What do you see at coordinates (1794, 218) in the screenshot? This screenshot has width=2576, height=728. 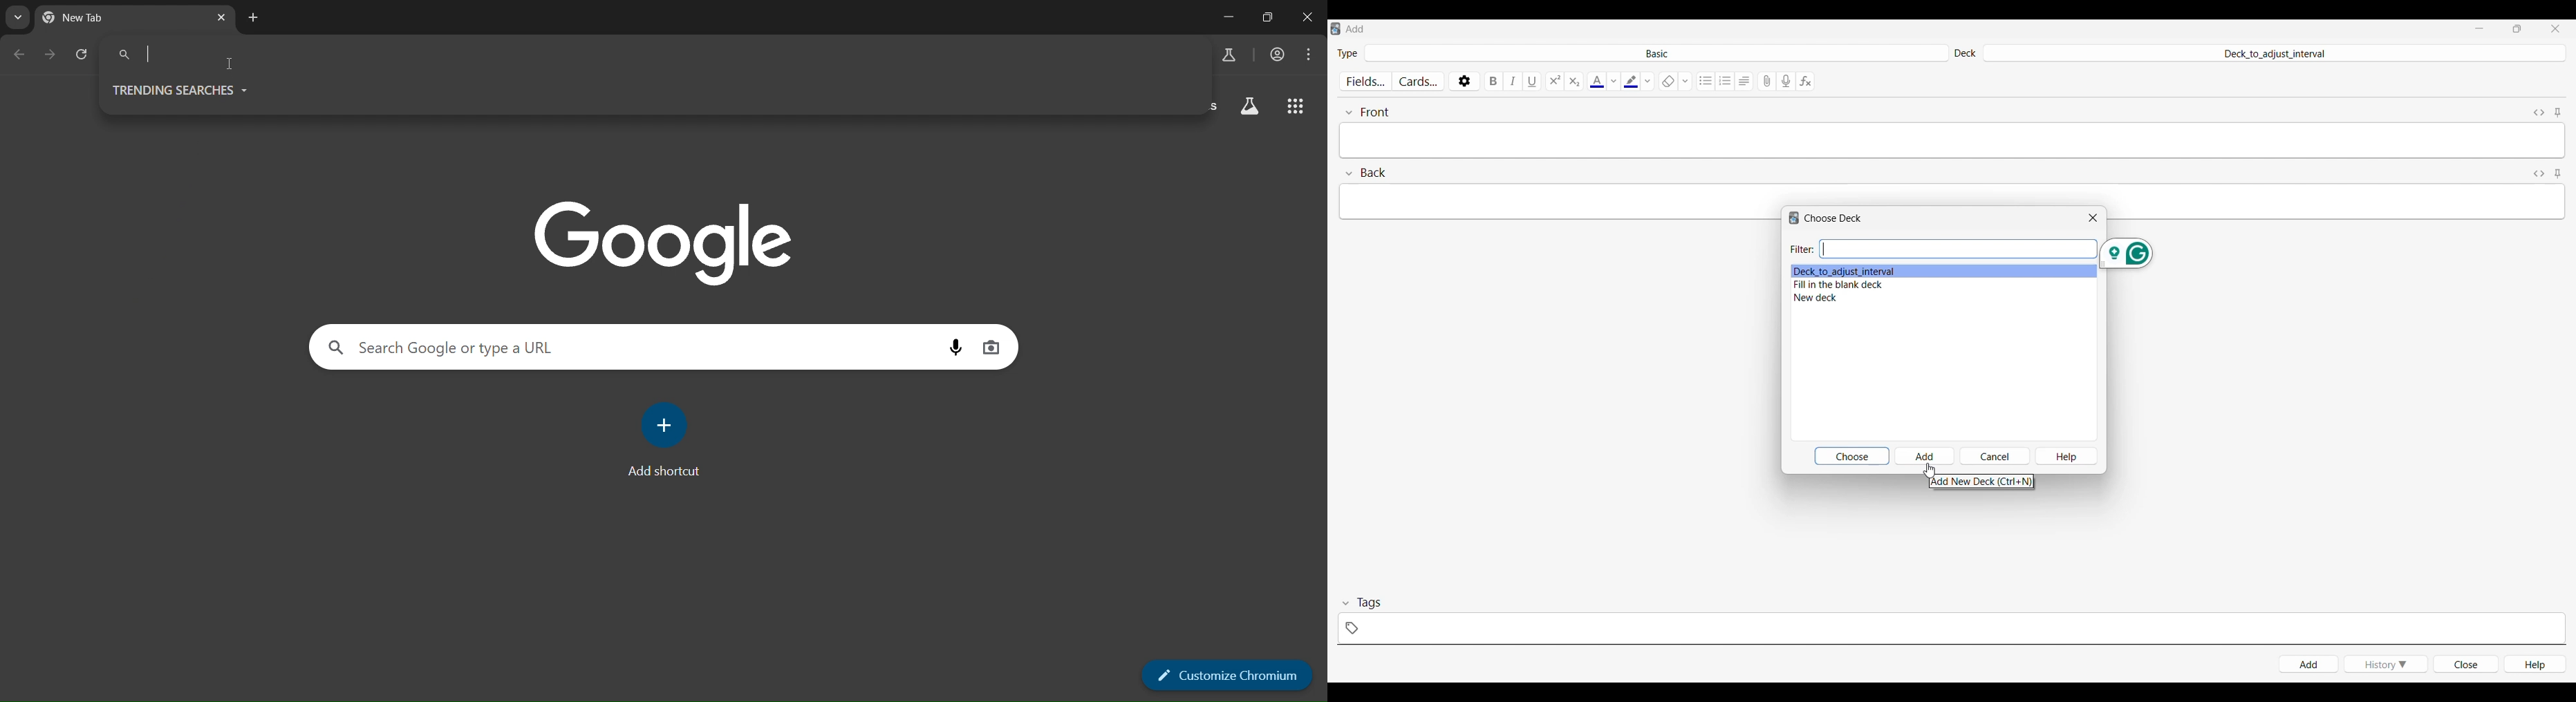 I see `Software logo` at bounding box center [1794, 218].